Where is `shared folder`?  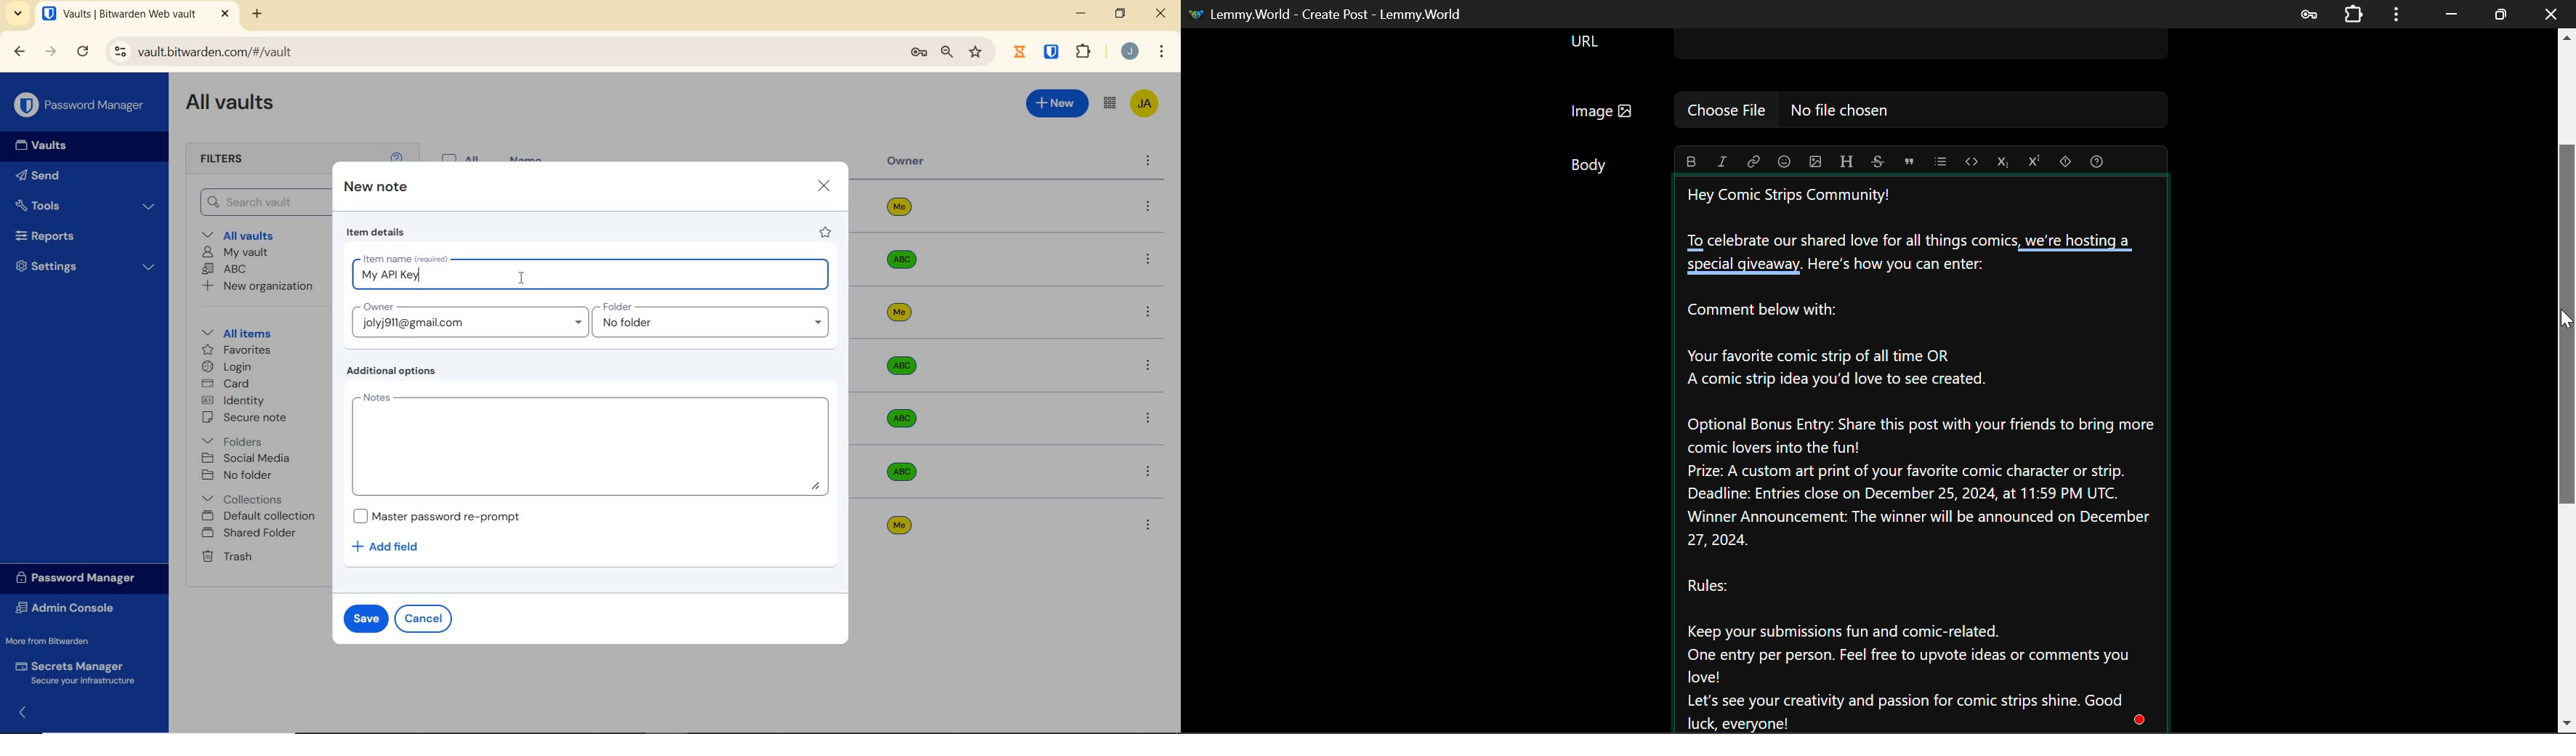 shared folder is located at coordinates (251, 534).